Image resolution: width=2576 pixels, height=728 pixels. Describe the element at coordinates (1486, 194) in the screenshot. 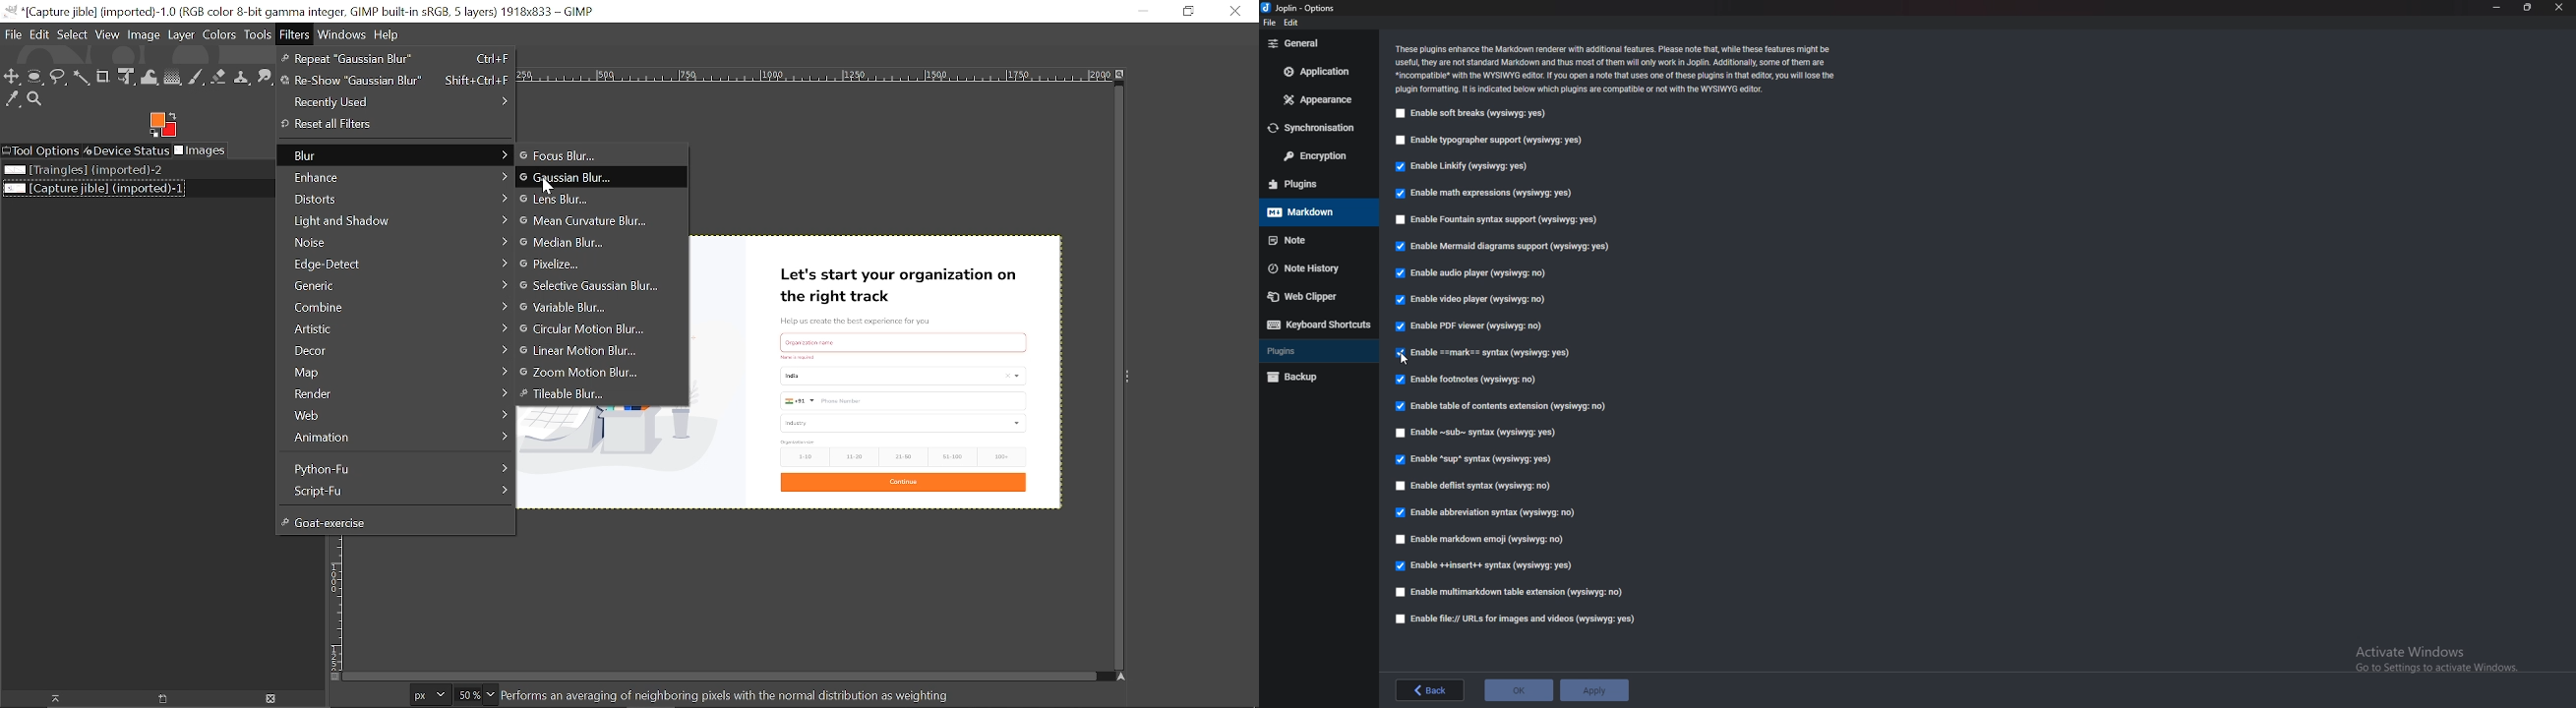

I see `Enable math expressions` at that location.